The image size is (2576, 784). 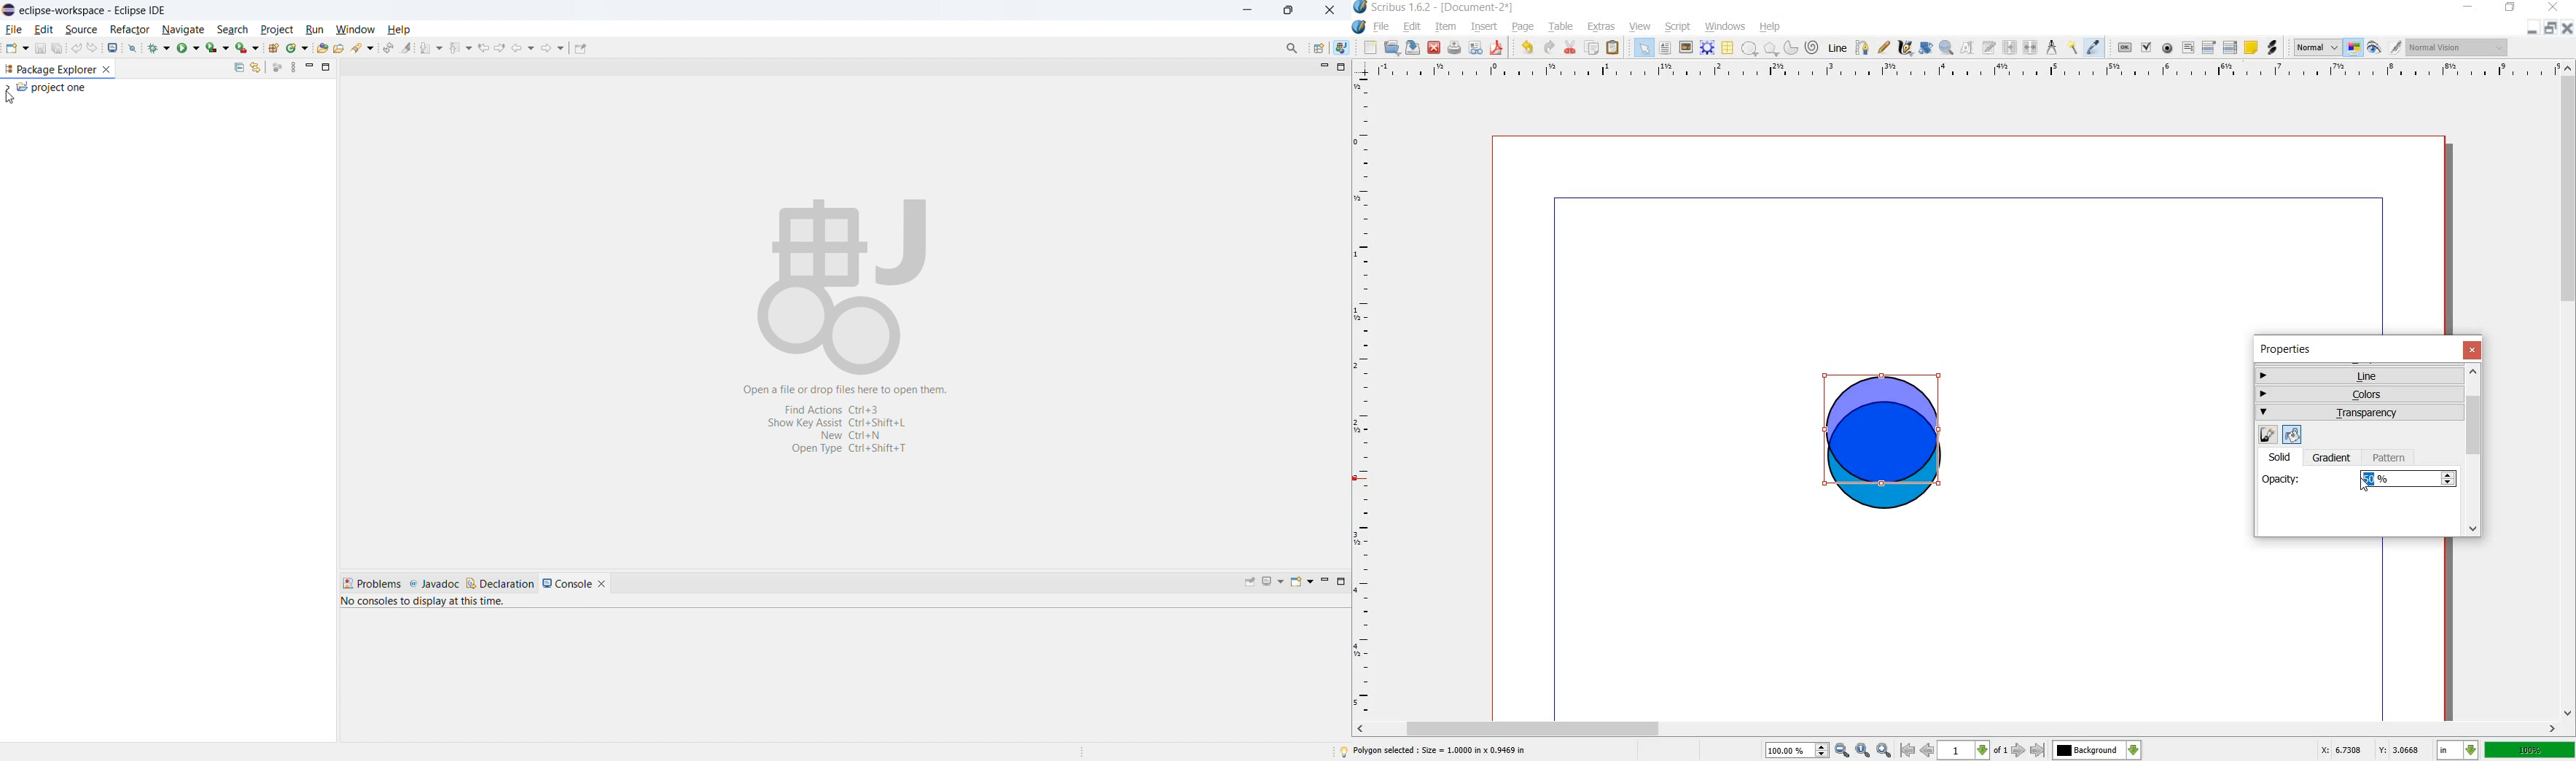 I want to click on forward, so click(x=552, y=47).